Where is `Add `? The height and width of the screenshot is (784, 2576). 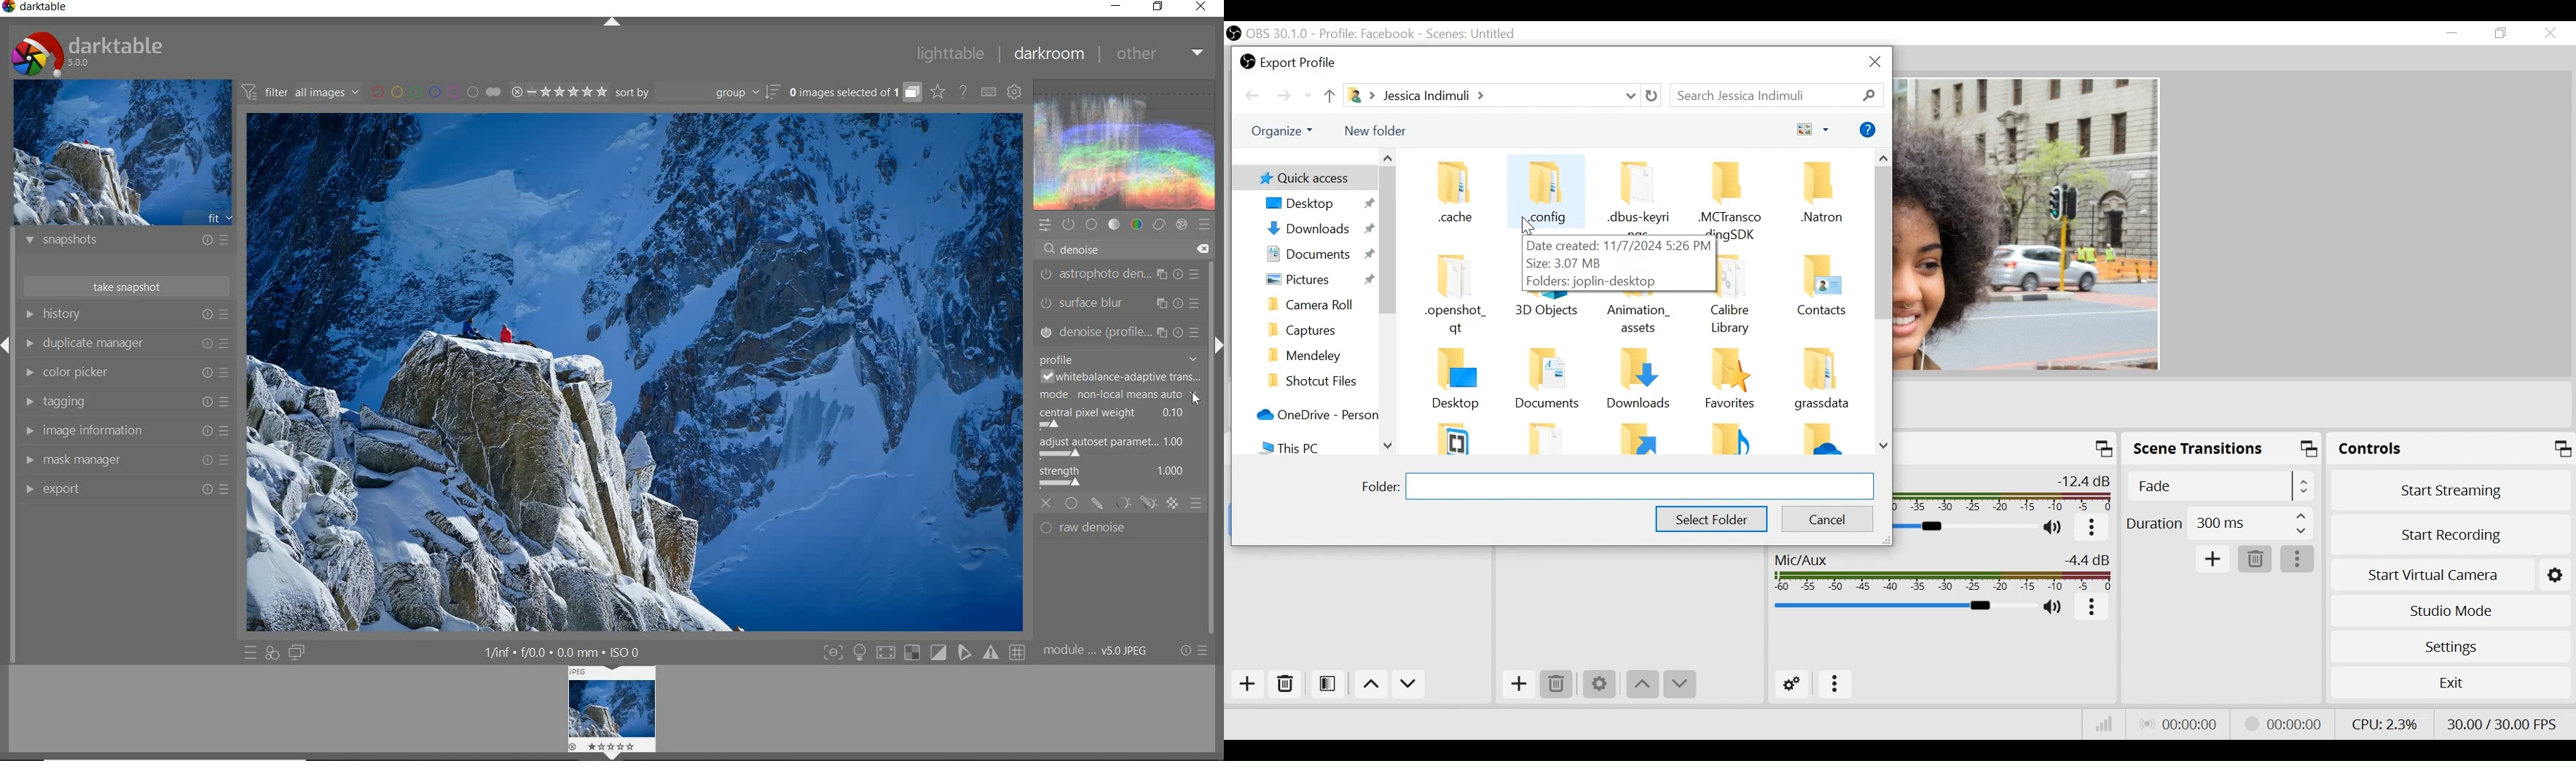 Add  is located at coordinates (2213, 560).